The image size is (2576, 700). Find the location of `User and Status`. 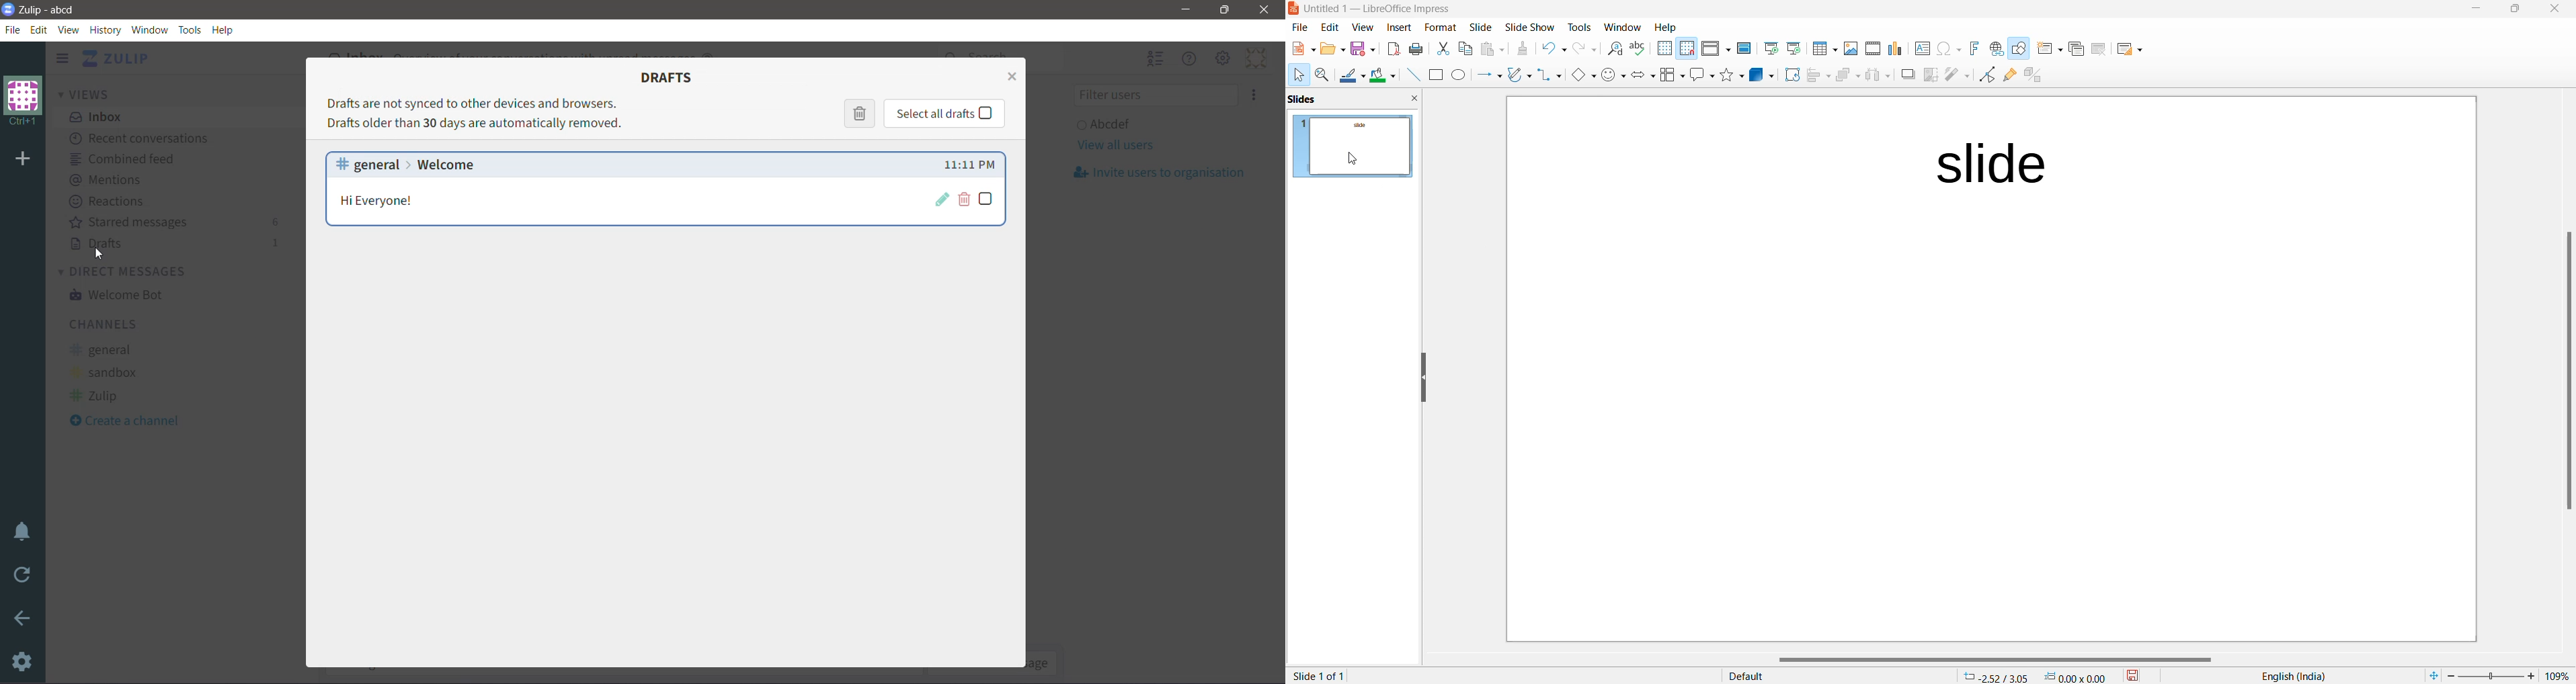

User and Status is located at coordinates (1106, 123).